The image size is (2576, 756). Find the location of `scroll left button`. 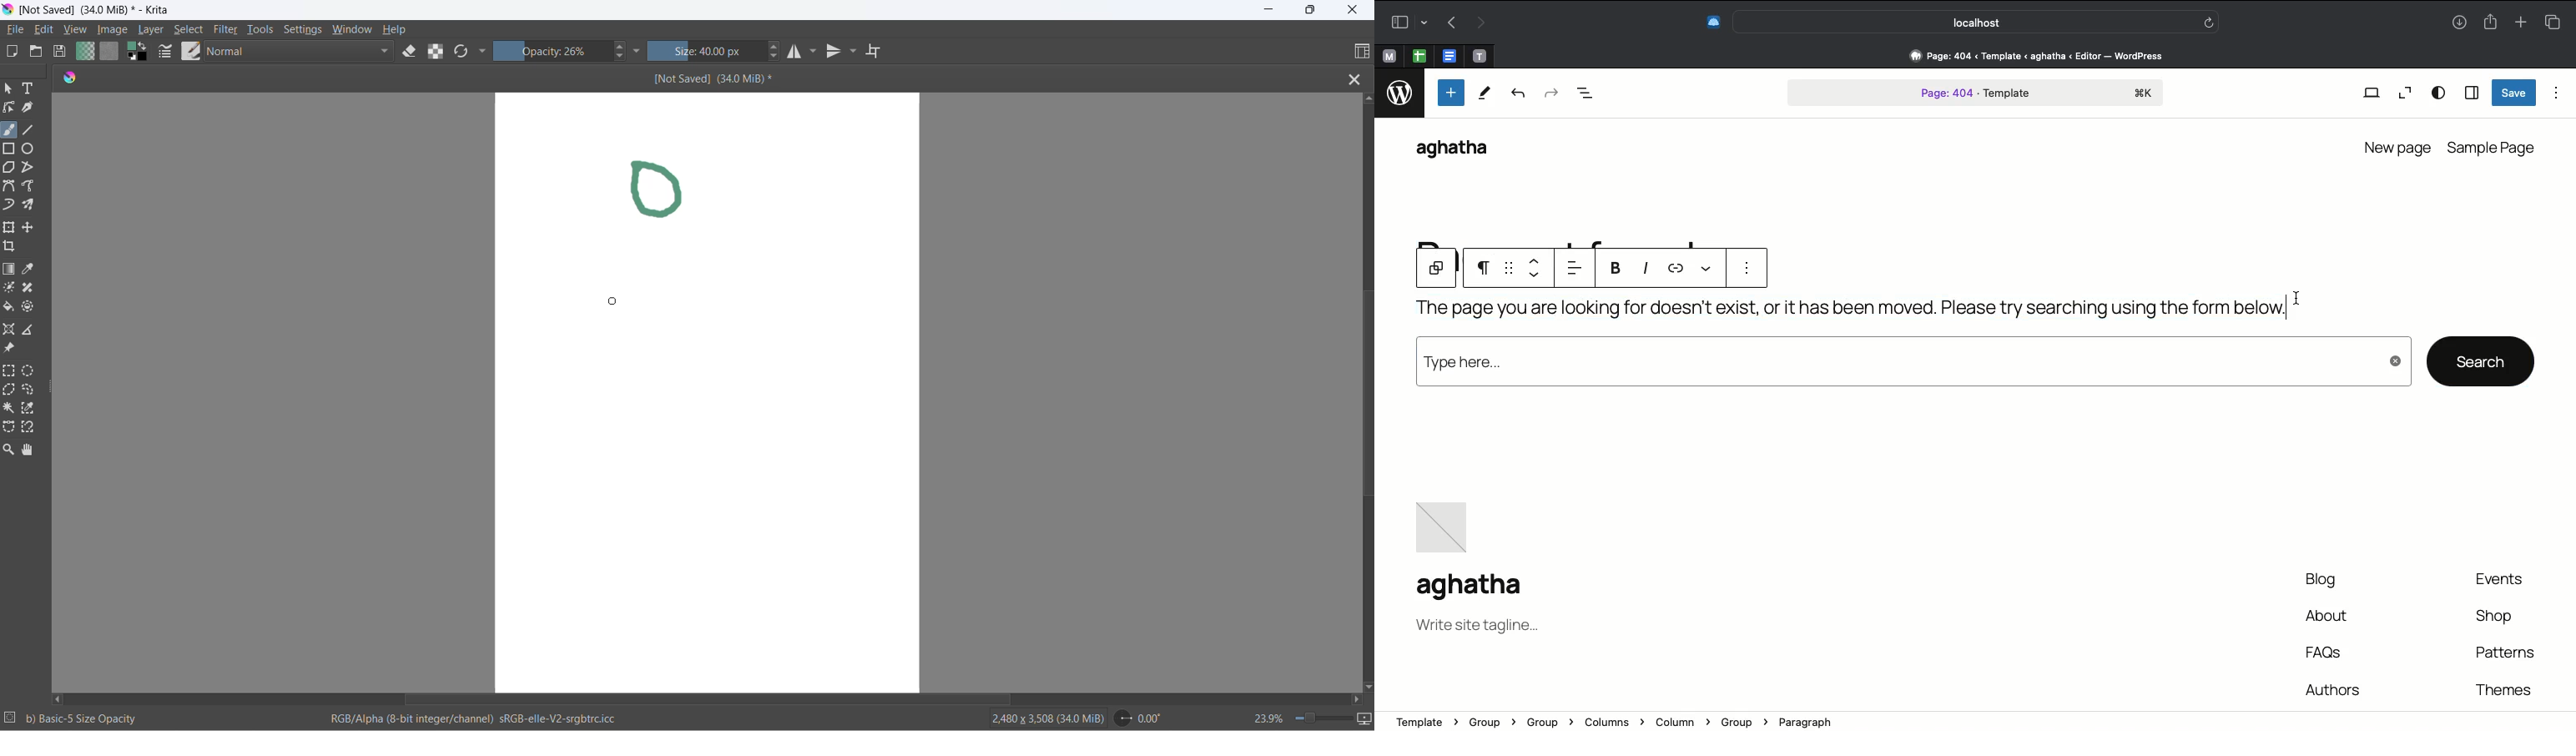

scroll left button is located at coordinates (62, 695).